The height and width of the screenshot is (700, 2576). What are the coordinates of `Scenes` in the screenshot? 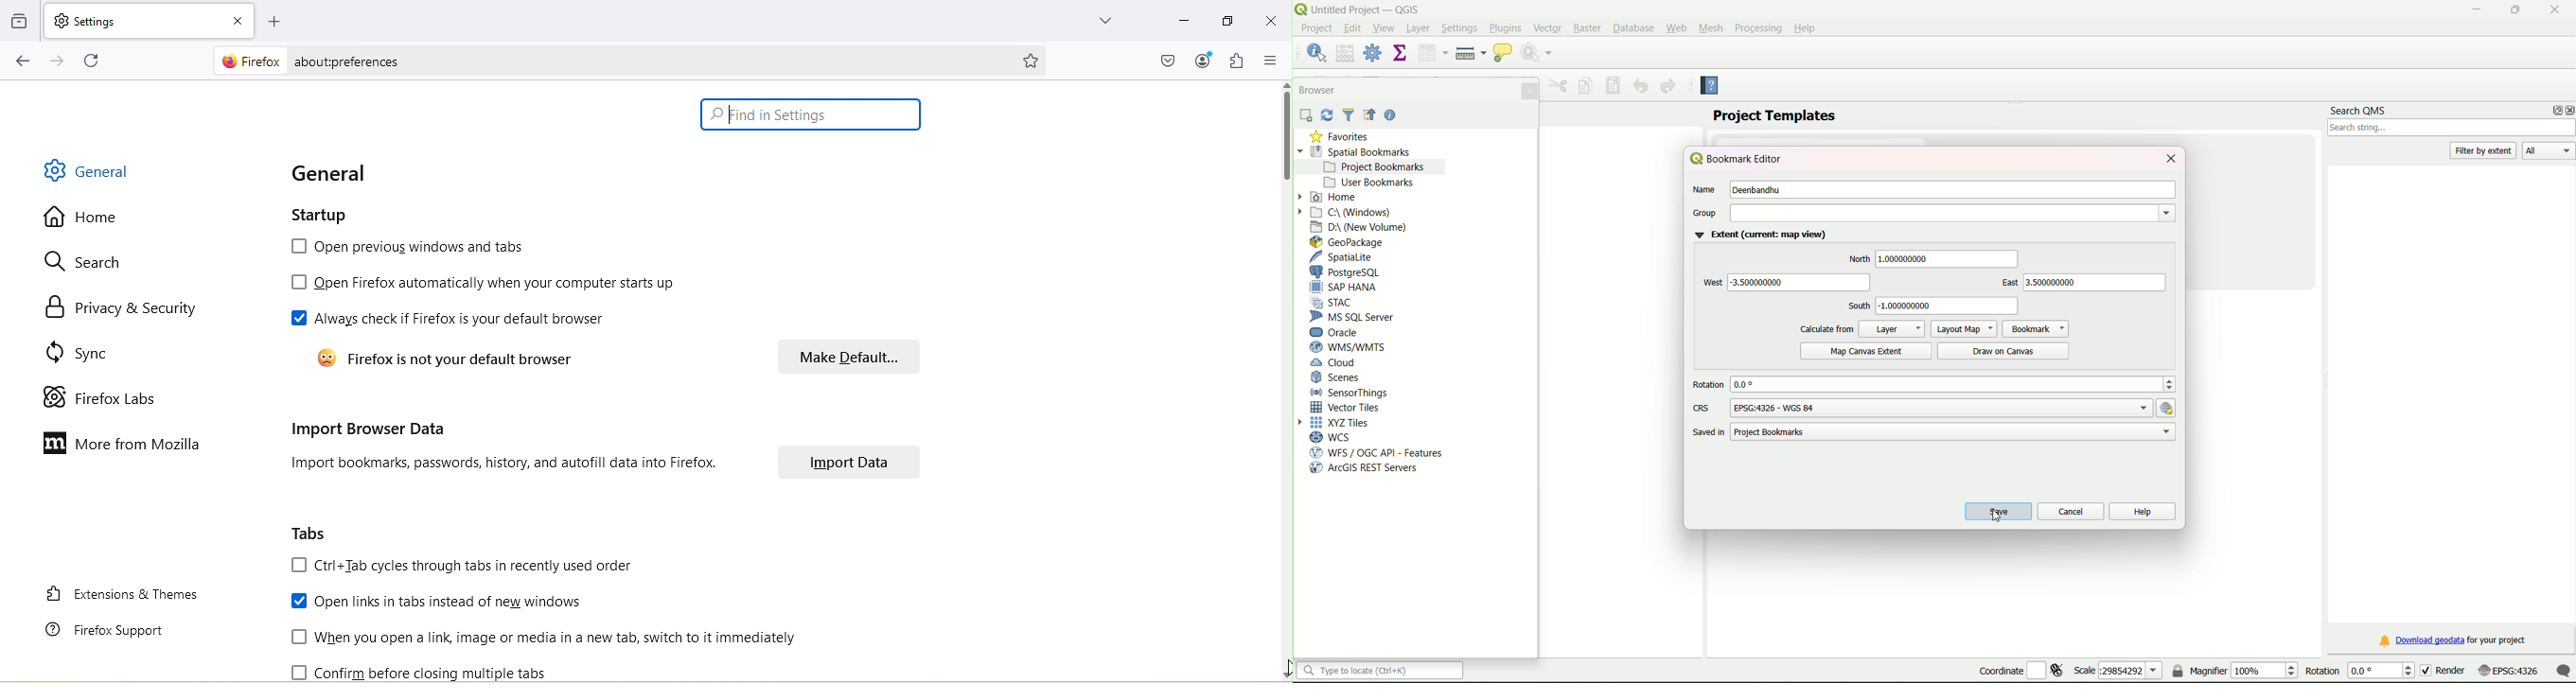 It's located at (1338, 378).